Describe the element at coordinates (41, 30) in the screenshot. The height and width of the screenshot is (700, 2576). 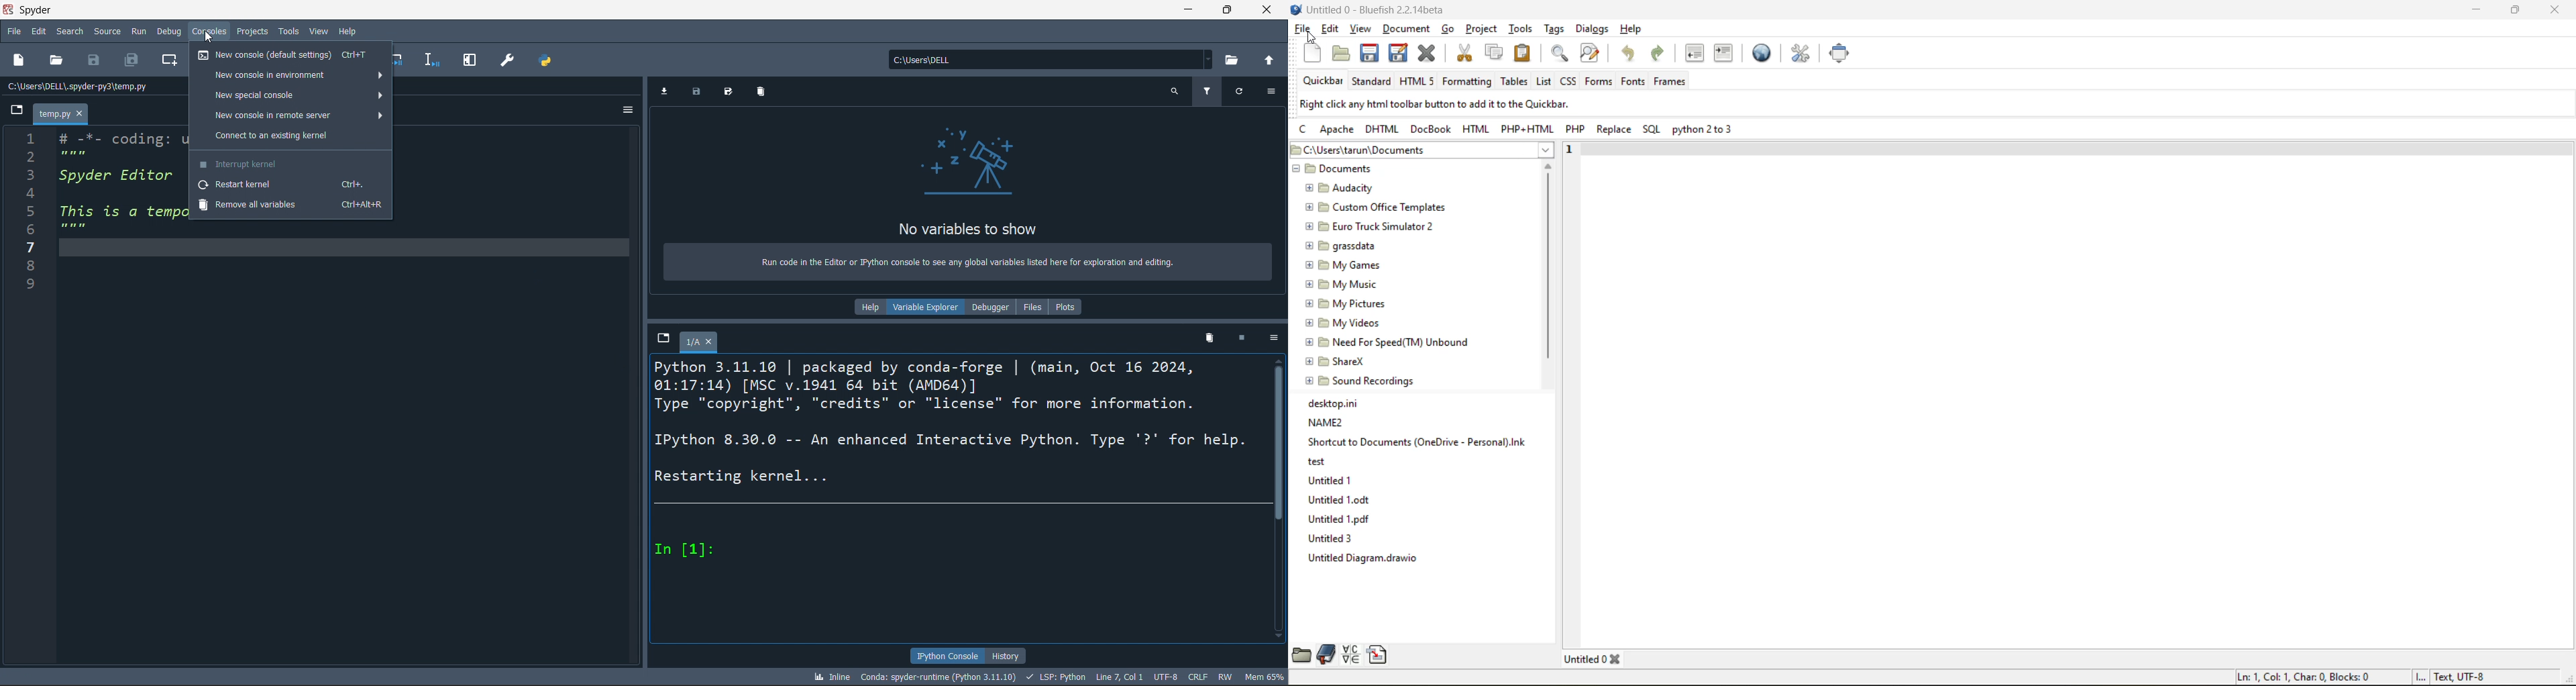
I see `edit` at that location.